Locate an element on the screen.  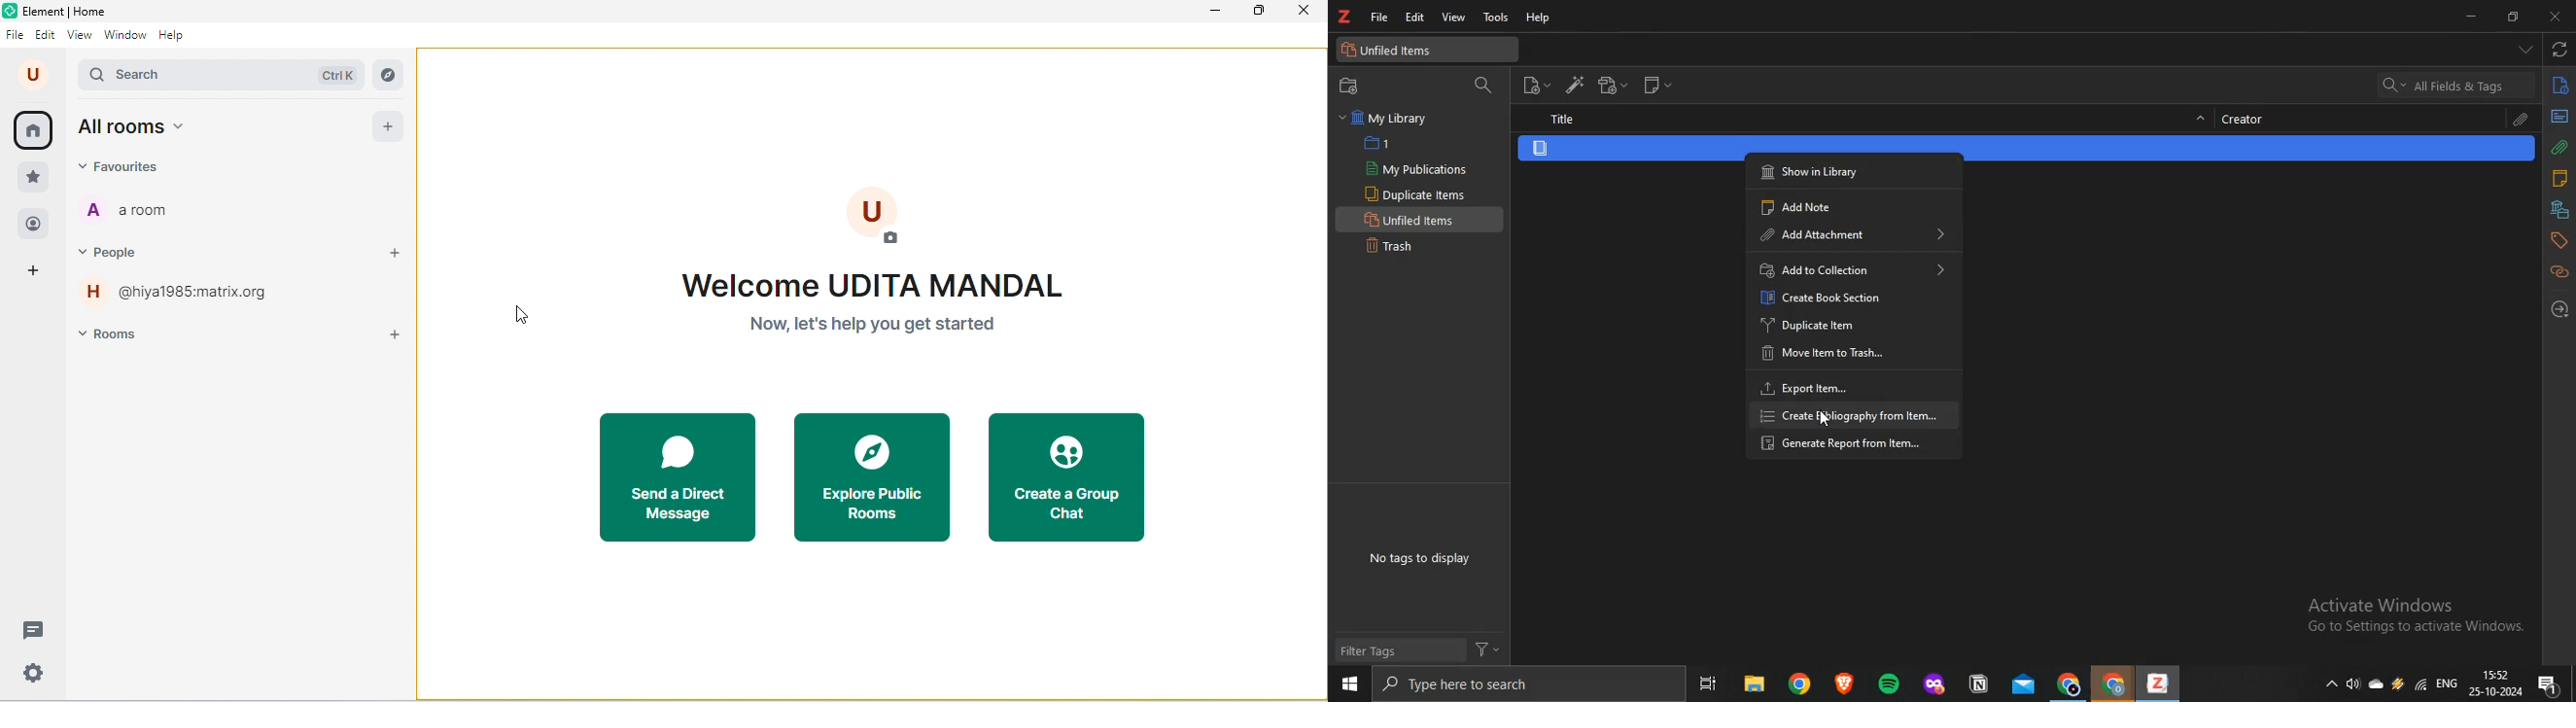
threads is located at coordinates (35, 630).